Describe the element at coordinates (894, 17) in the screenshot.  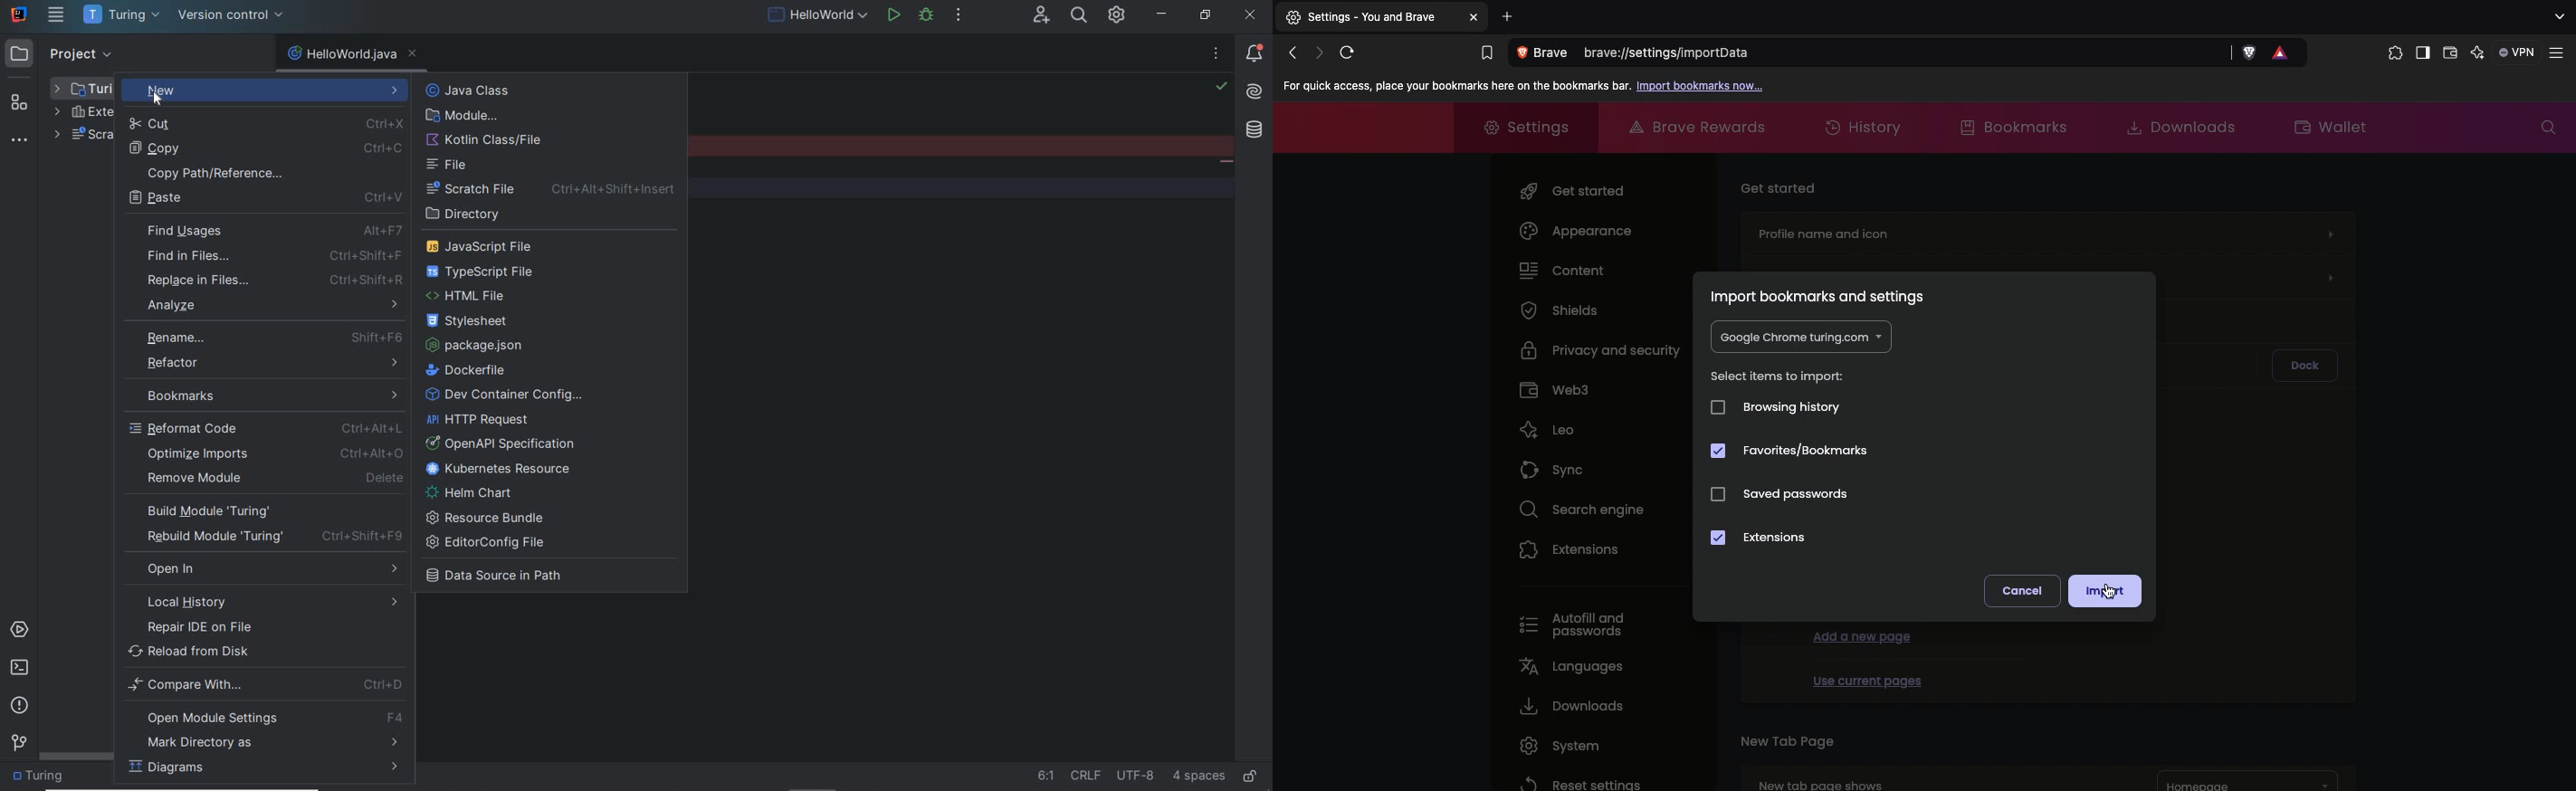
I see `run` at that location.